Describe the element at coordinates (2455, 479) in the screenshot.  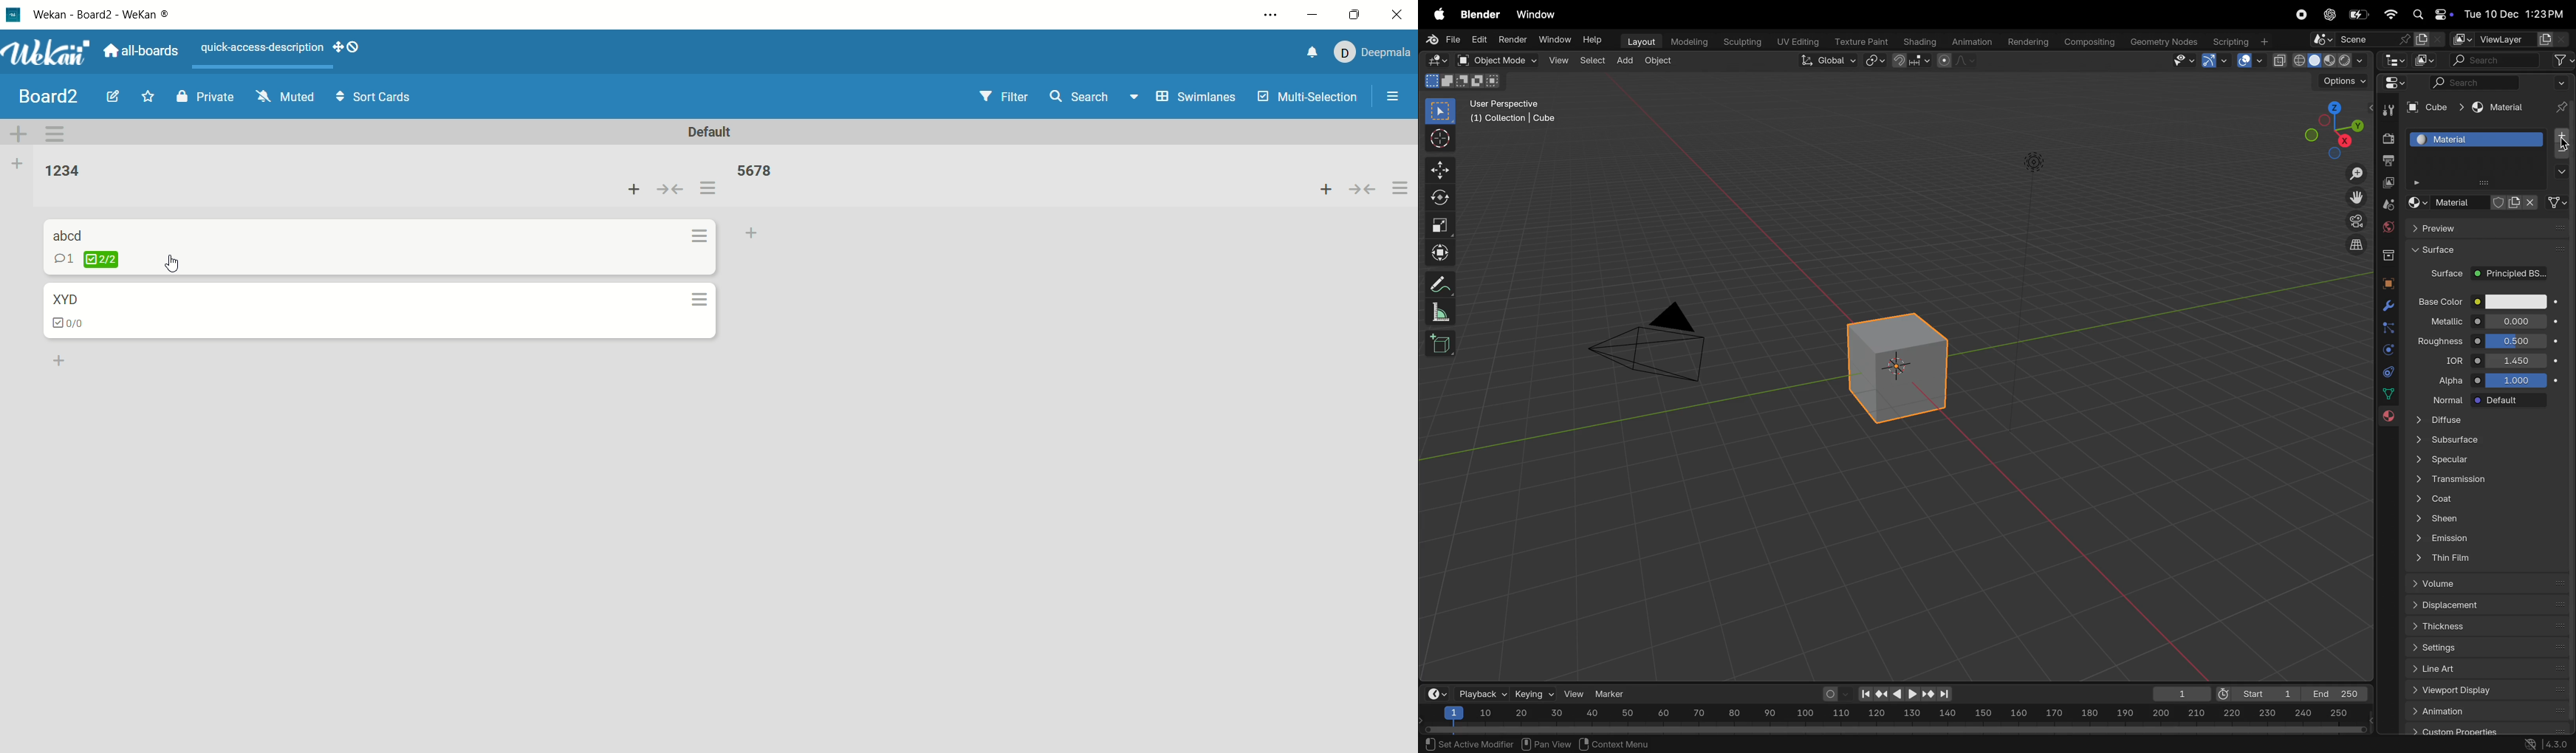
I see `transmission` at that location.